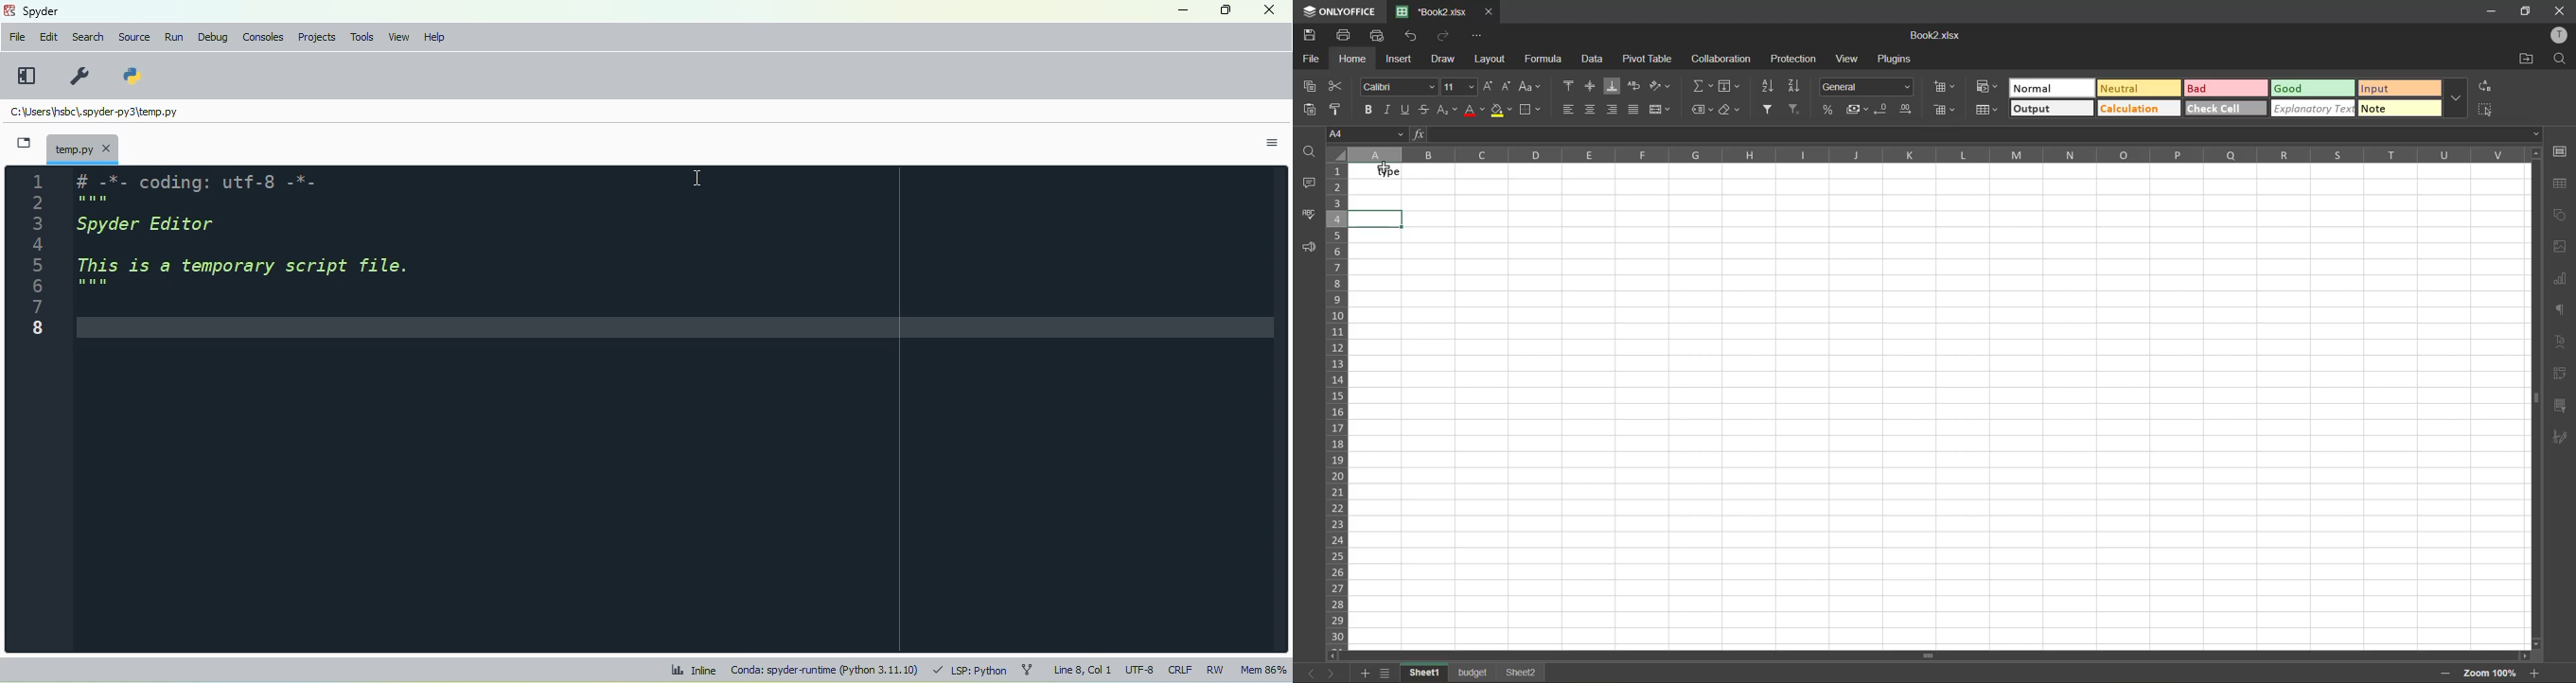  I want to click on strikethrough, so click(1428, 110).